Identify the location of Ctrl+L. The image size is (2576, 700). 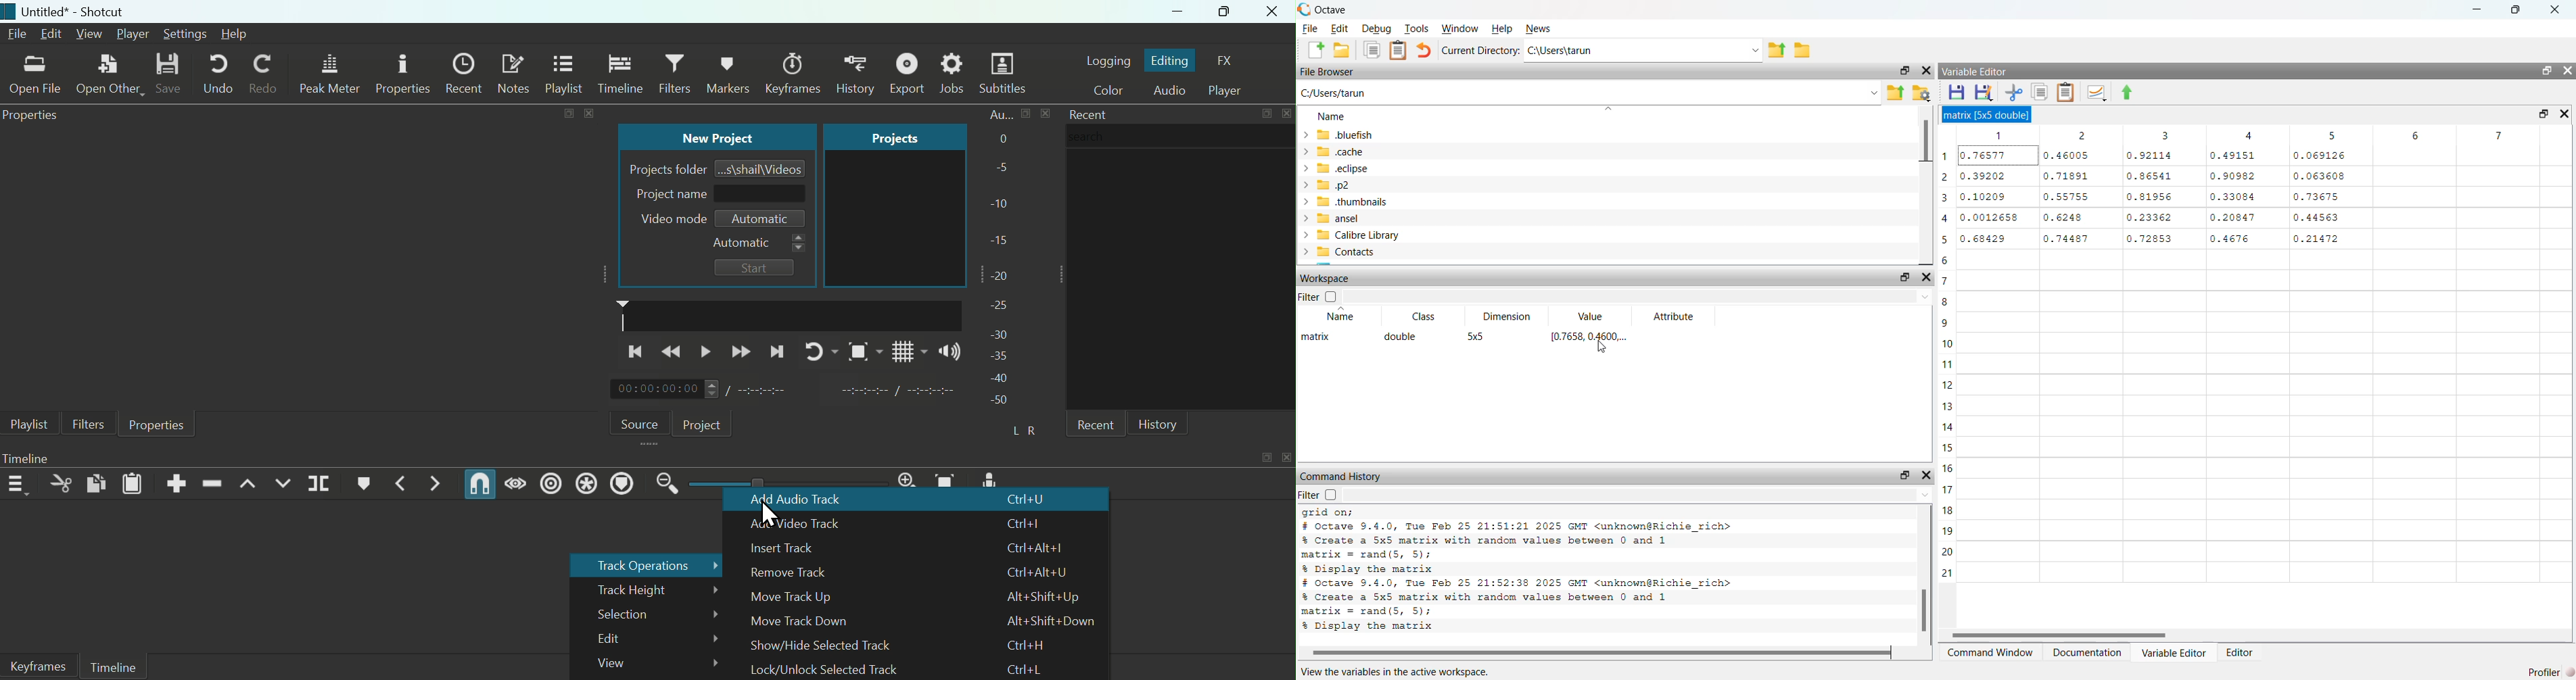
(1026, 667).